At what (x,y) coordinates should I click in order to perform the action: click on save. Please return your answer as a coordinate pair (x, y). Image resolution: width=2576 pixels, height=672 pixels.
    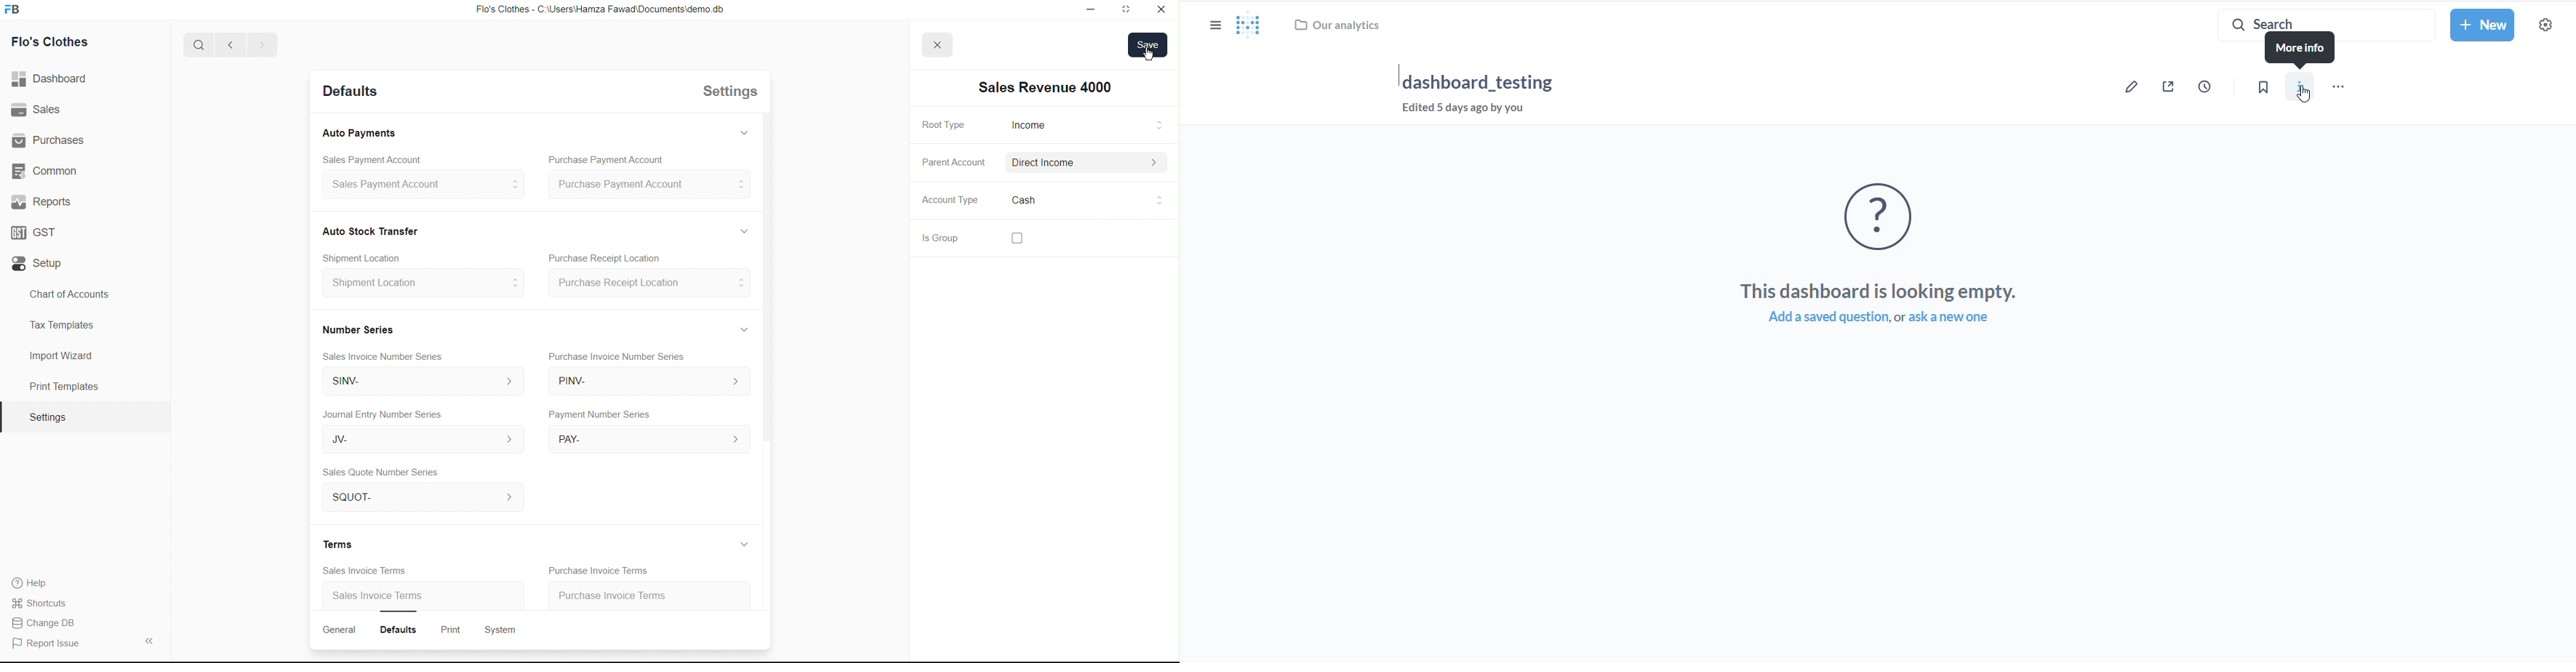
    Looking at the image, I should click on (1149, 46).